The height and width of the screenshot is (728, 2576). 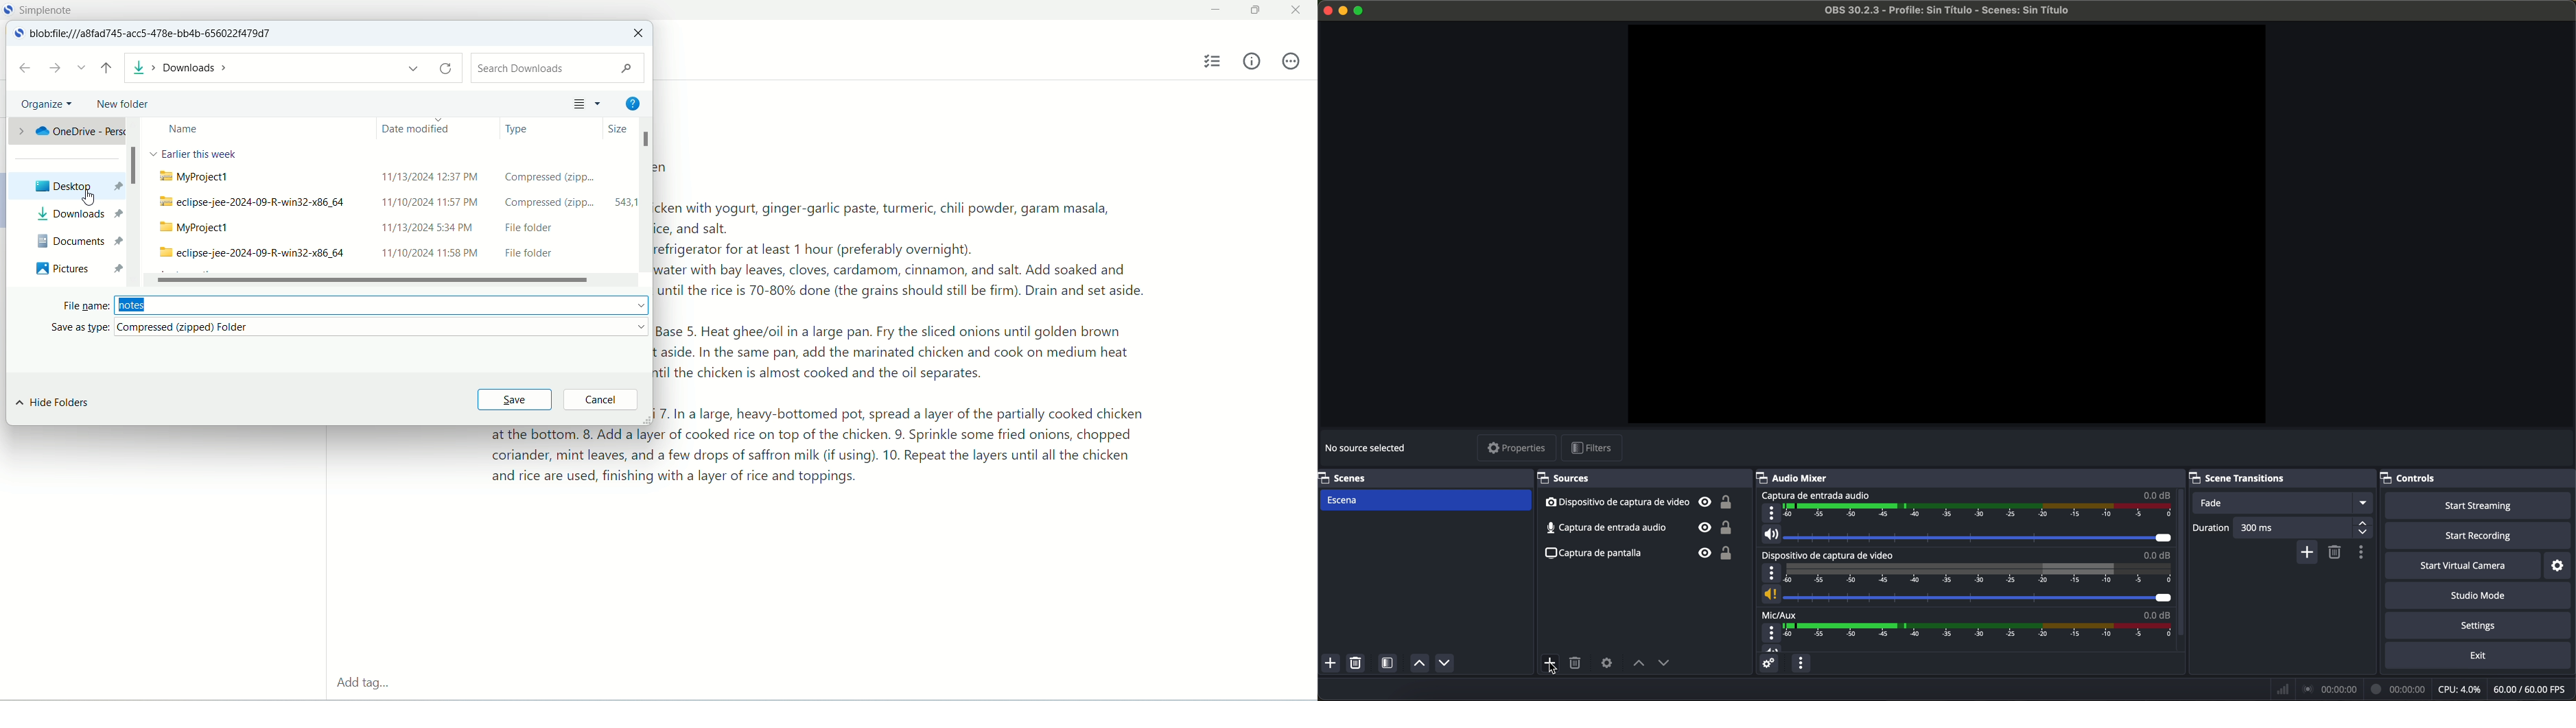 I want to click on controls, so click(x=2417, y=476).